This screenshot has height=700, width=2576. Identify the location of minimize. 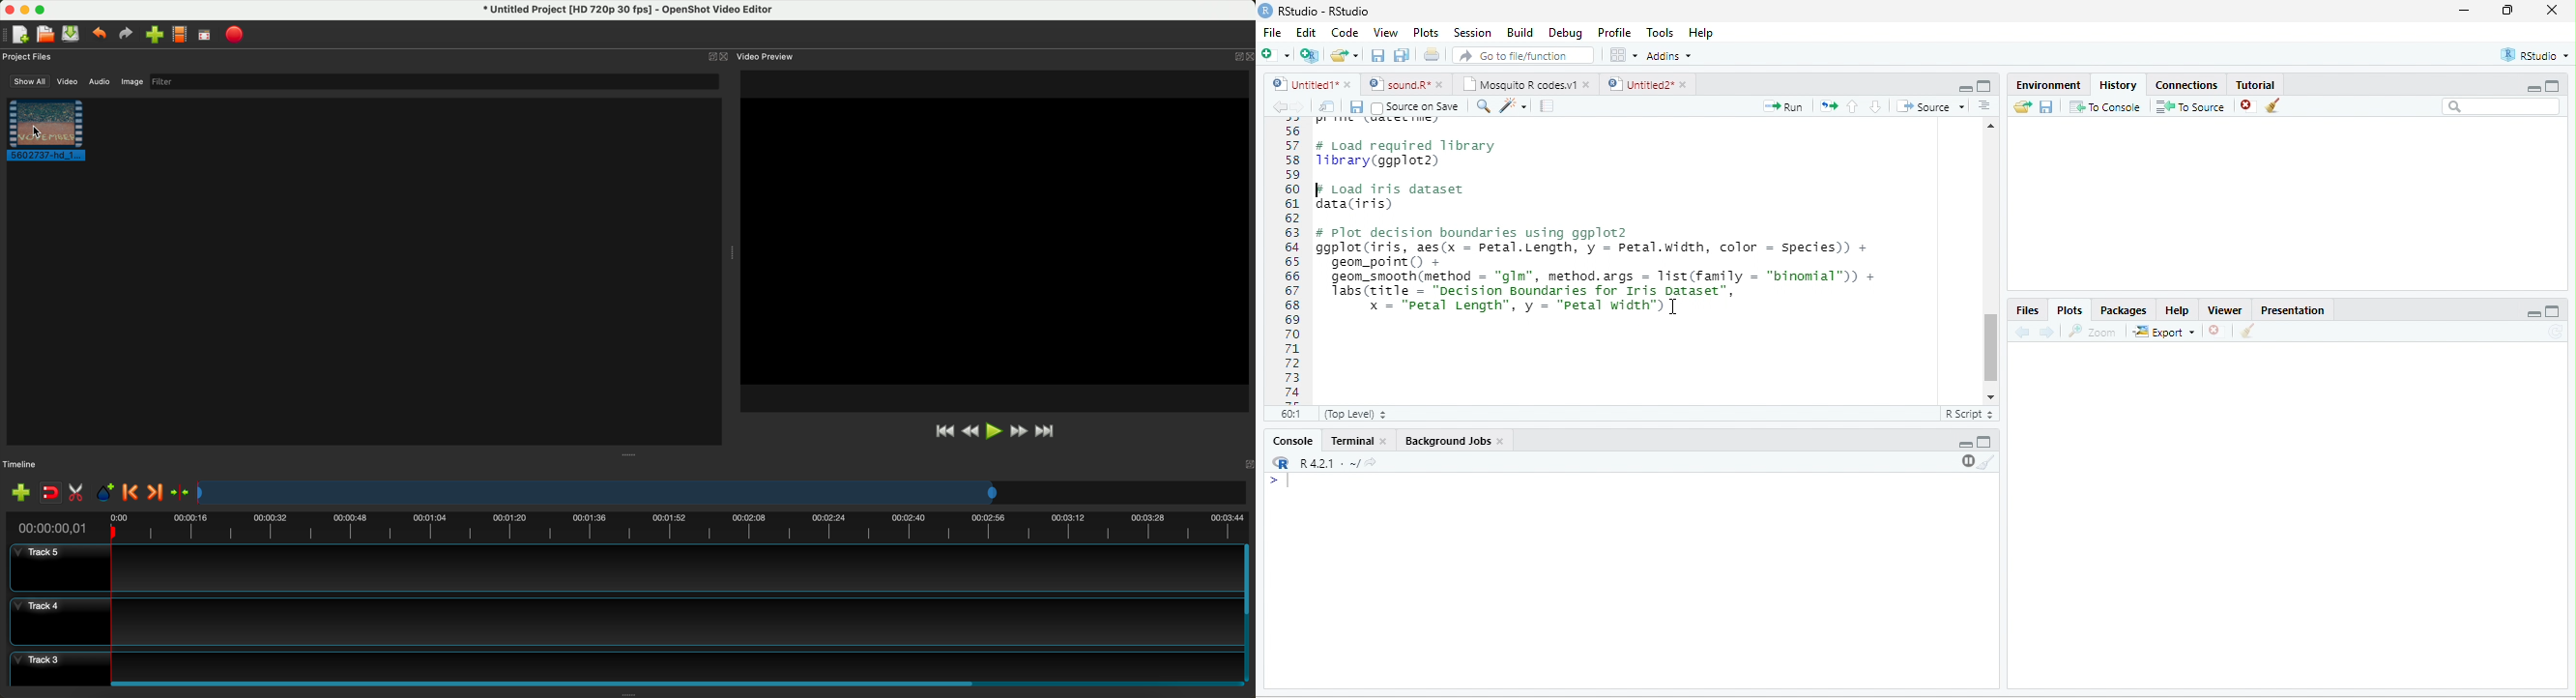
(2465, 10).